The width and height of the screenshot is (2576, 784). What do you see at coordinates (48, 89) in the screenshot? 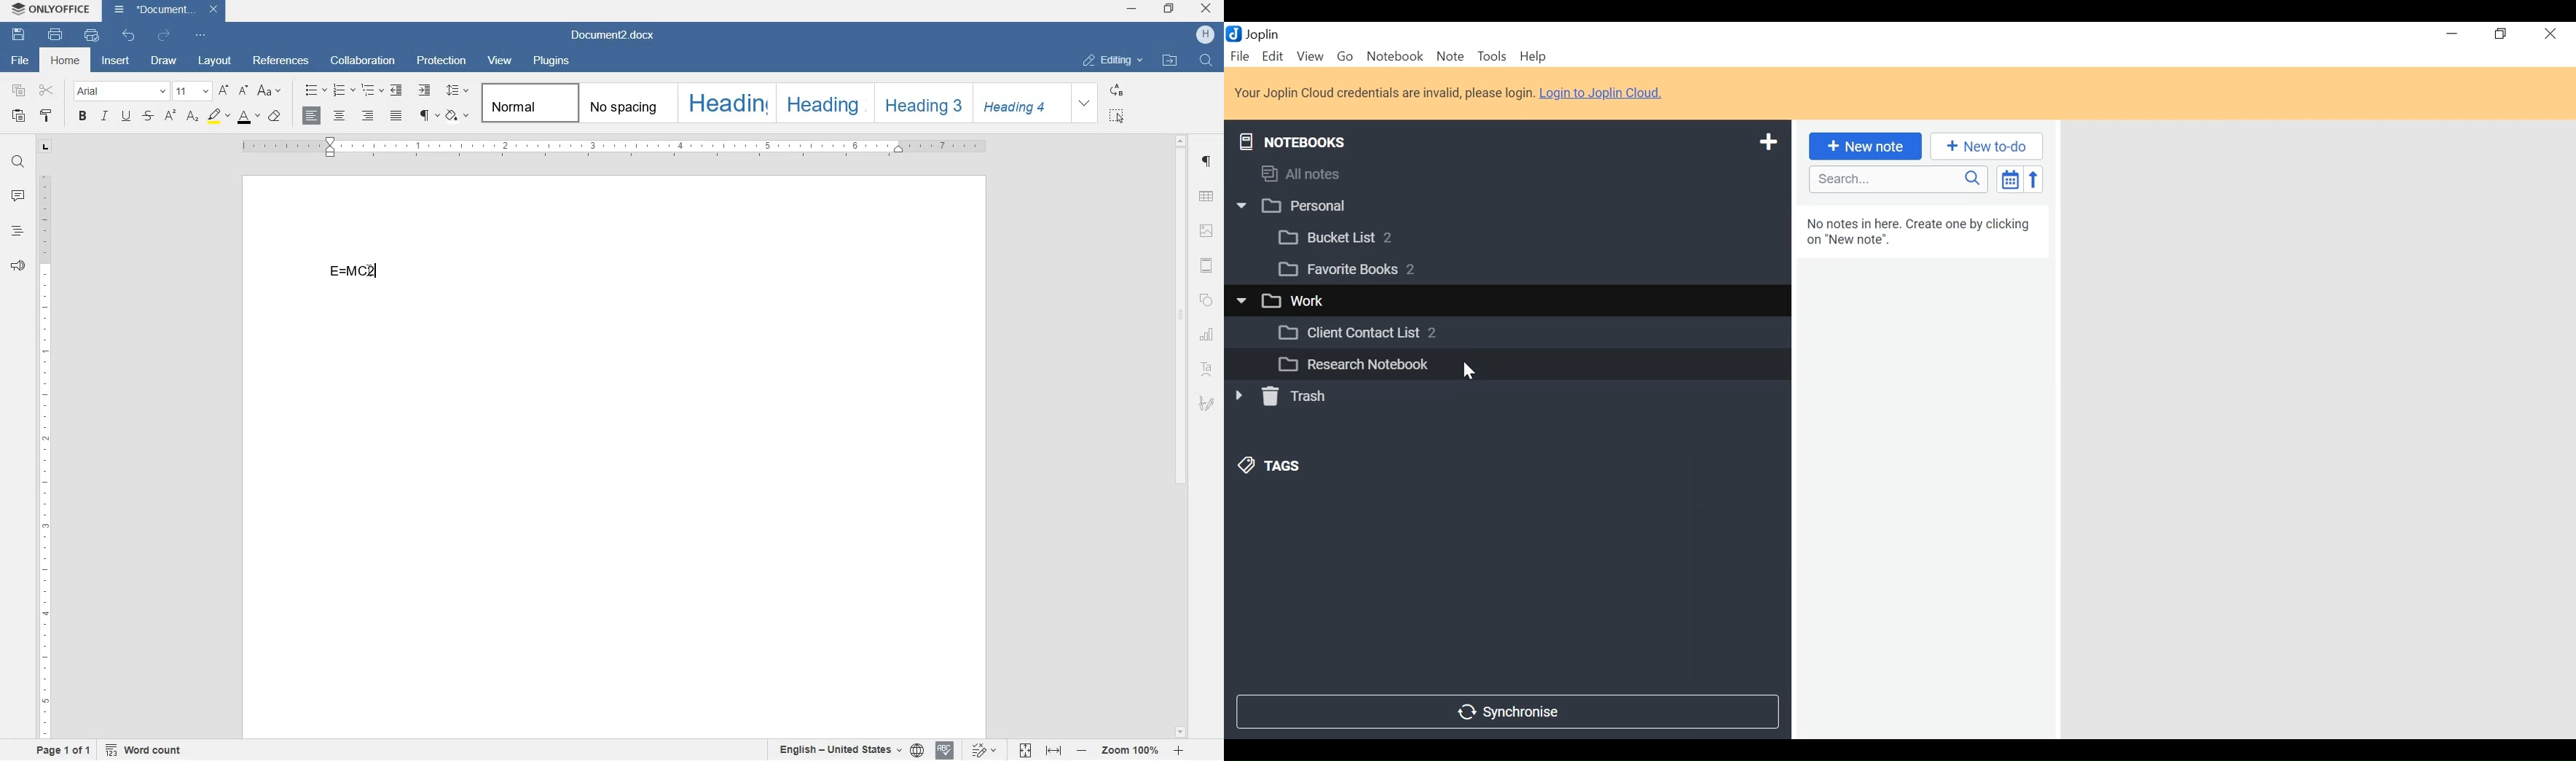
I see `cut` at bounding box center [48, 89].